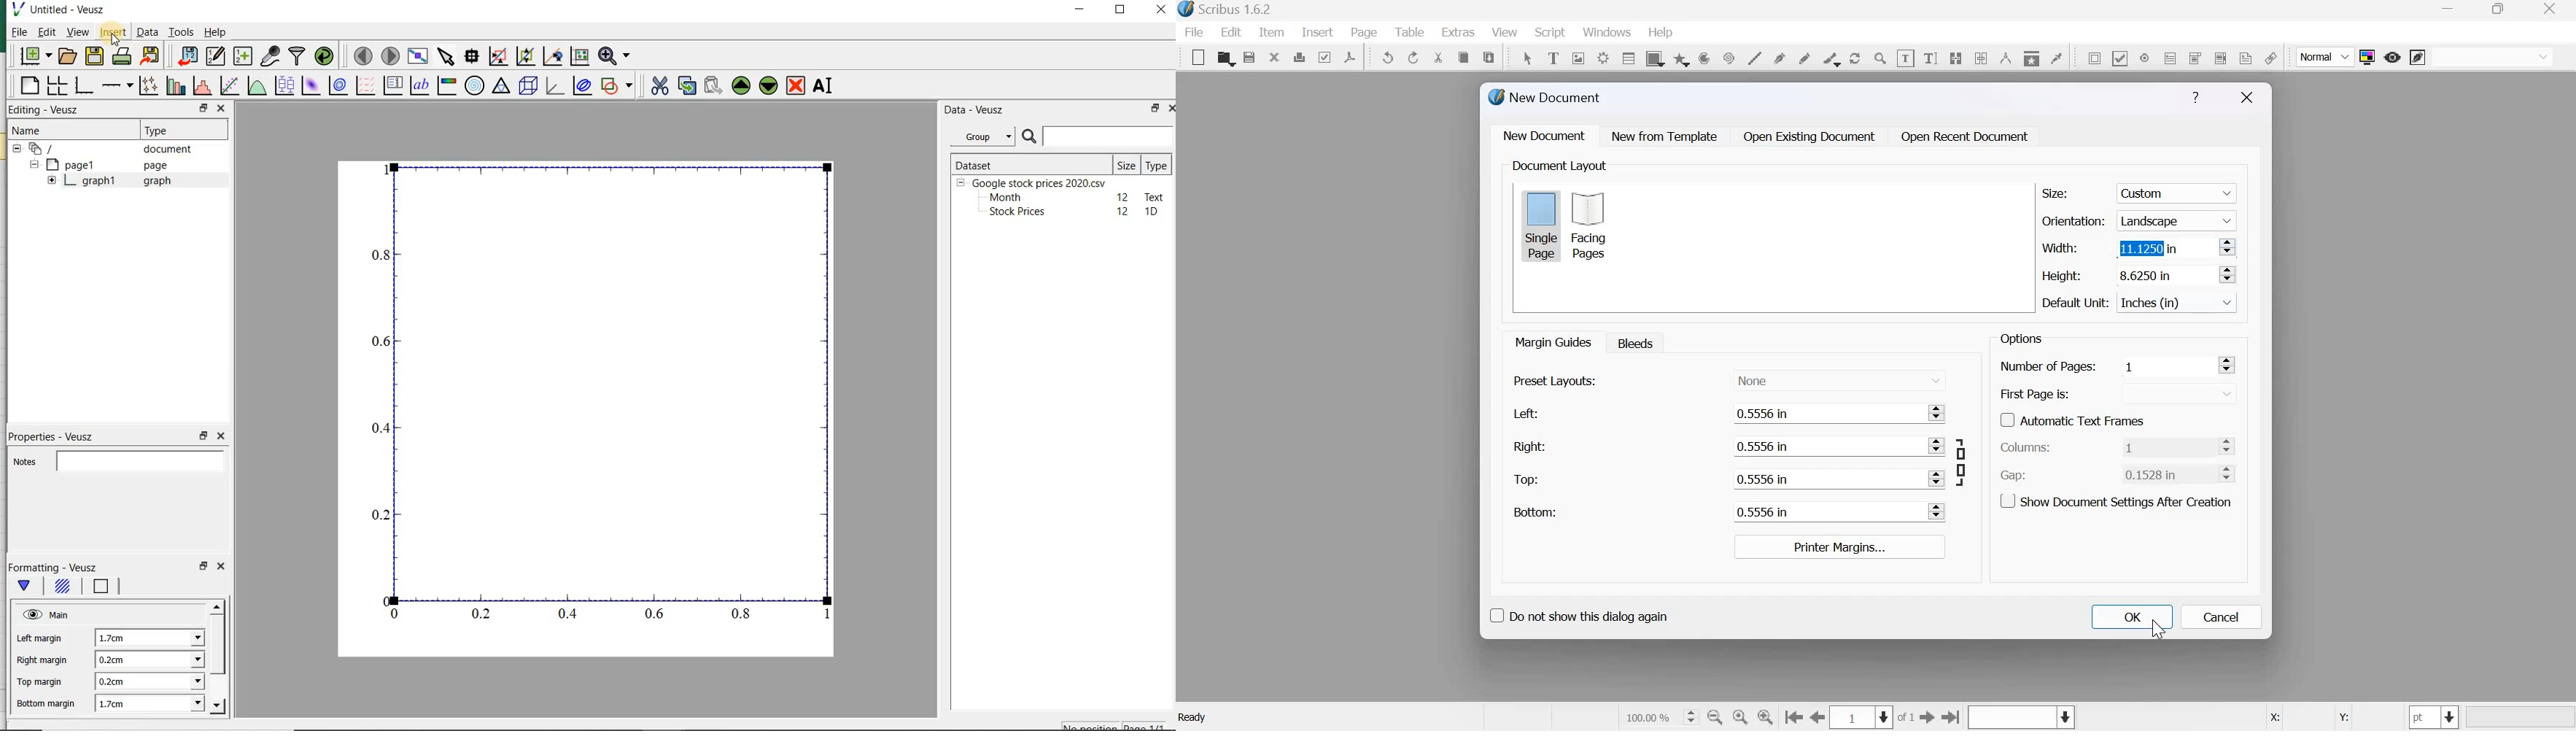 The height and width of the screenshot is (756, 2576). What do you see at coordinates (2194, 58) in the screenshot?
I see `PDF combo box` at bounding box center [2194, 58].